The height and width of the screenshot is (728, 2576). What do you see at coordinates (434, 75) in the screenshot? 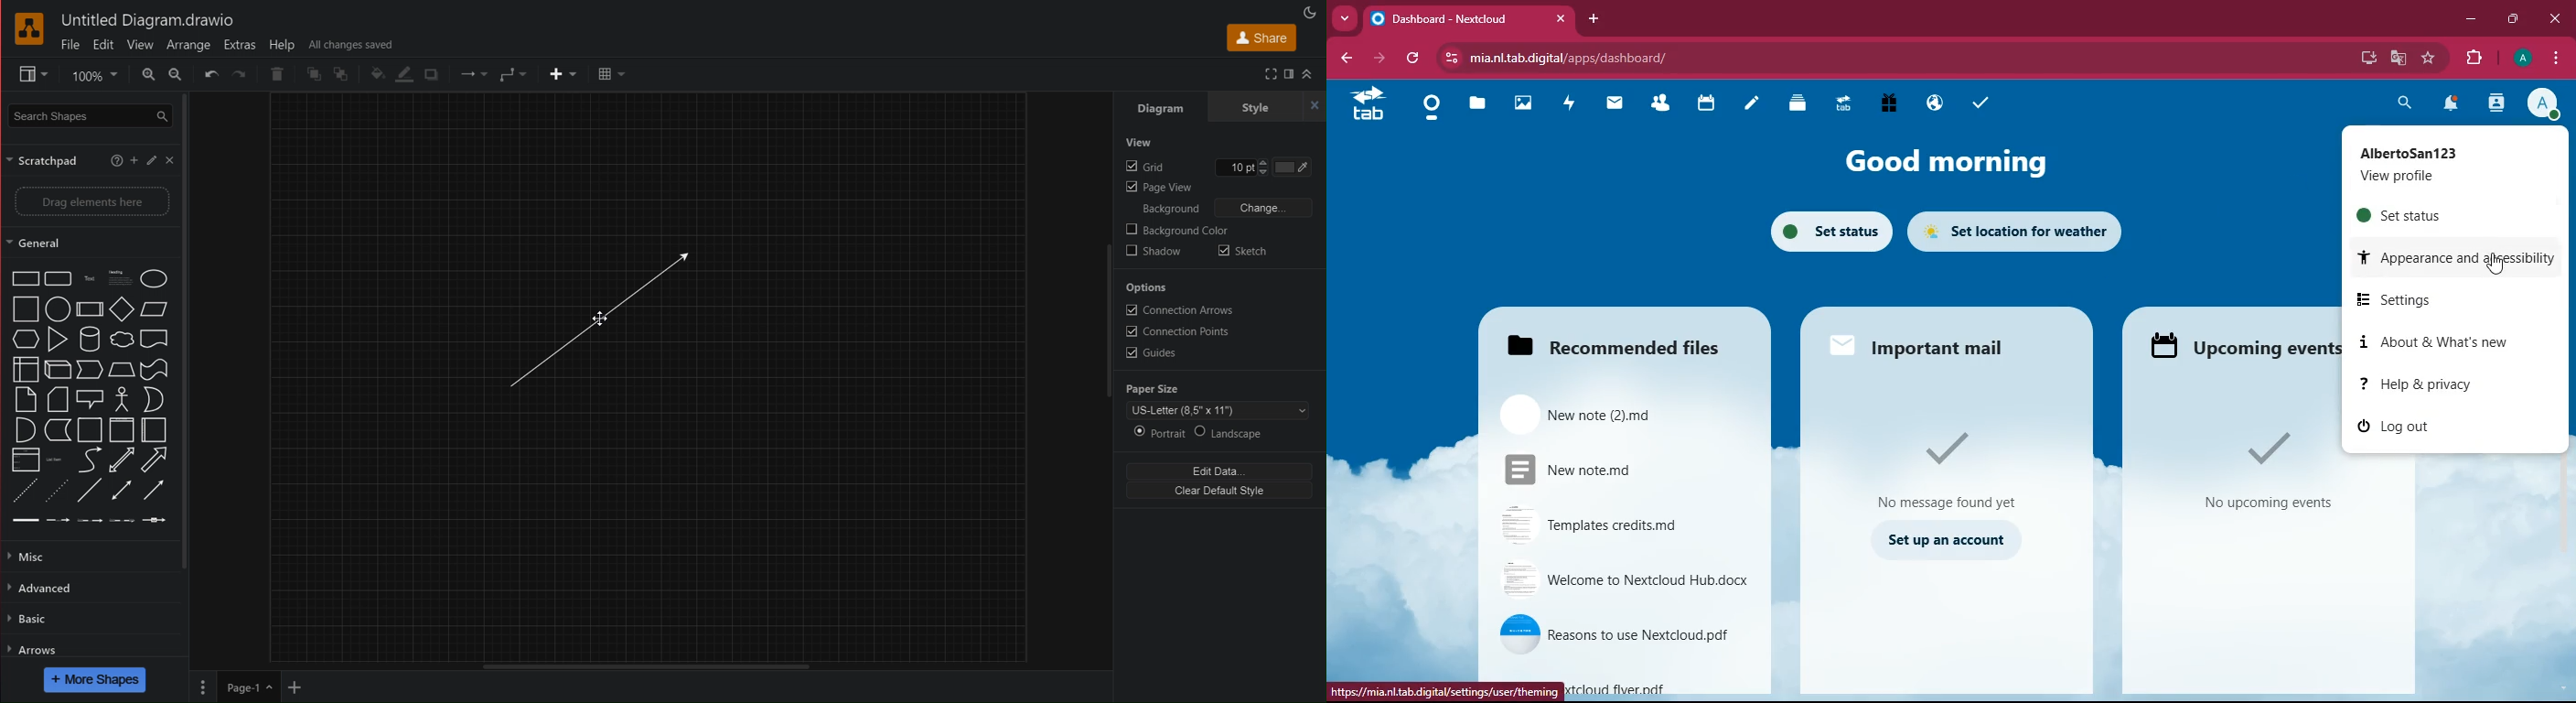
I see `Shadow` at bounding box center [434, 75].